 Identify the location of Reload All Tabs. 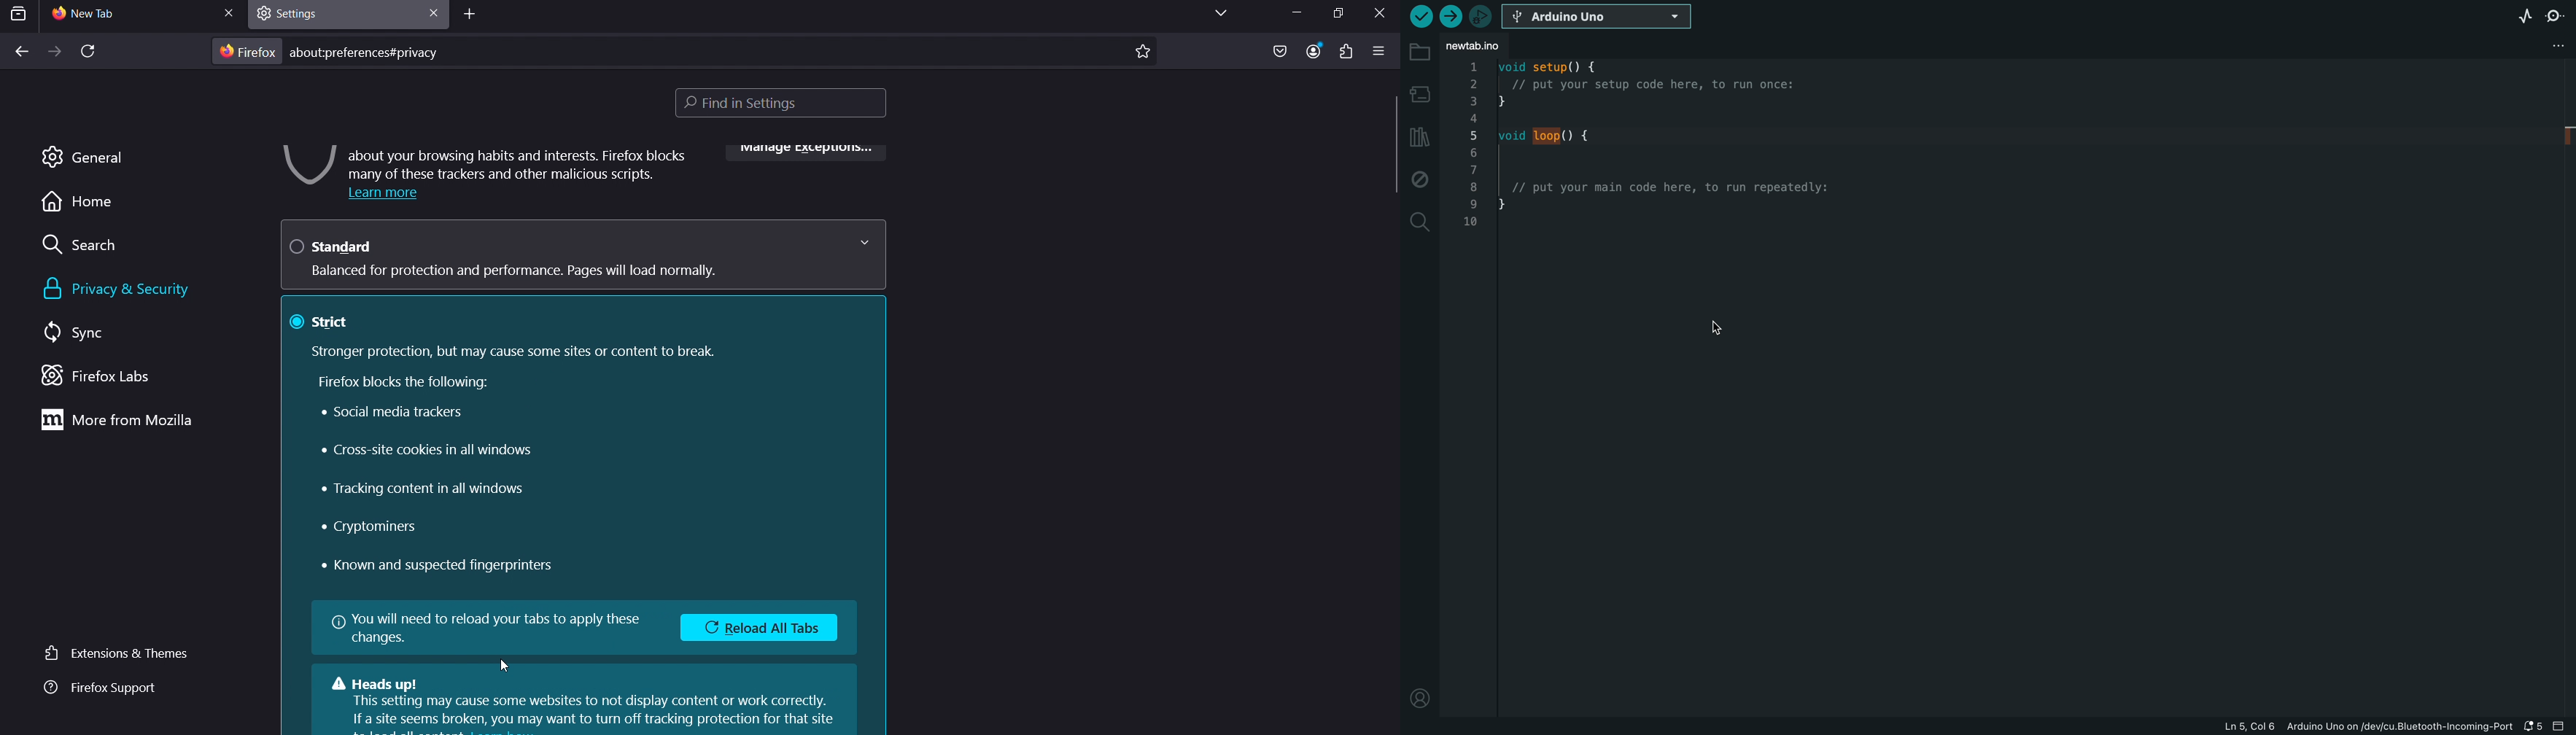
(763, 630).